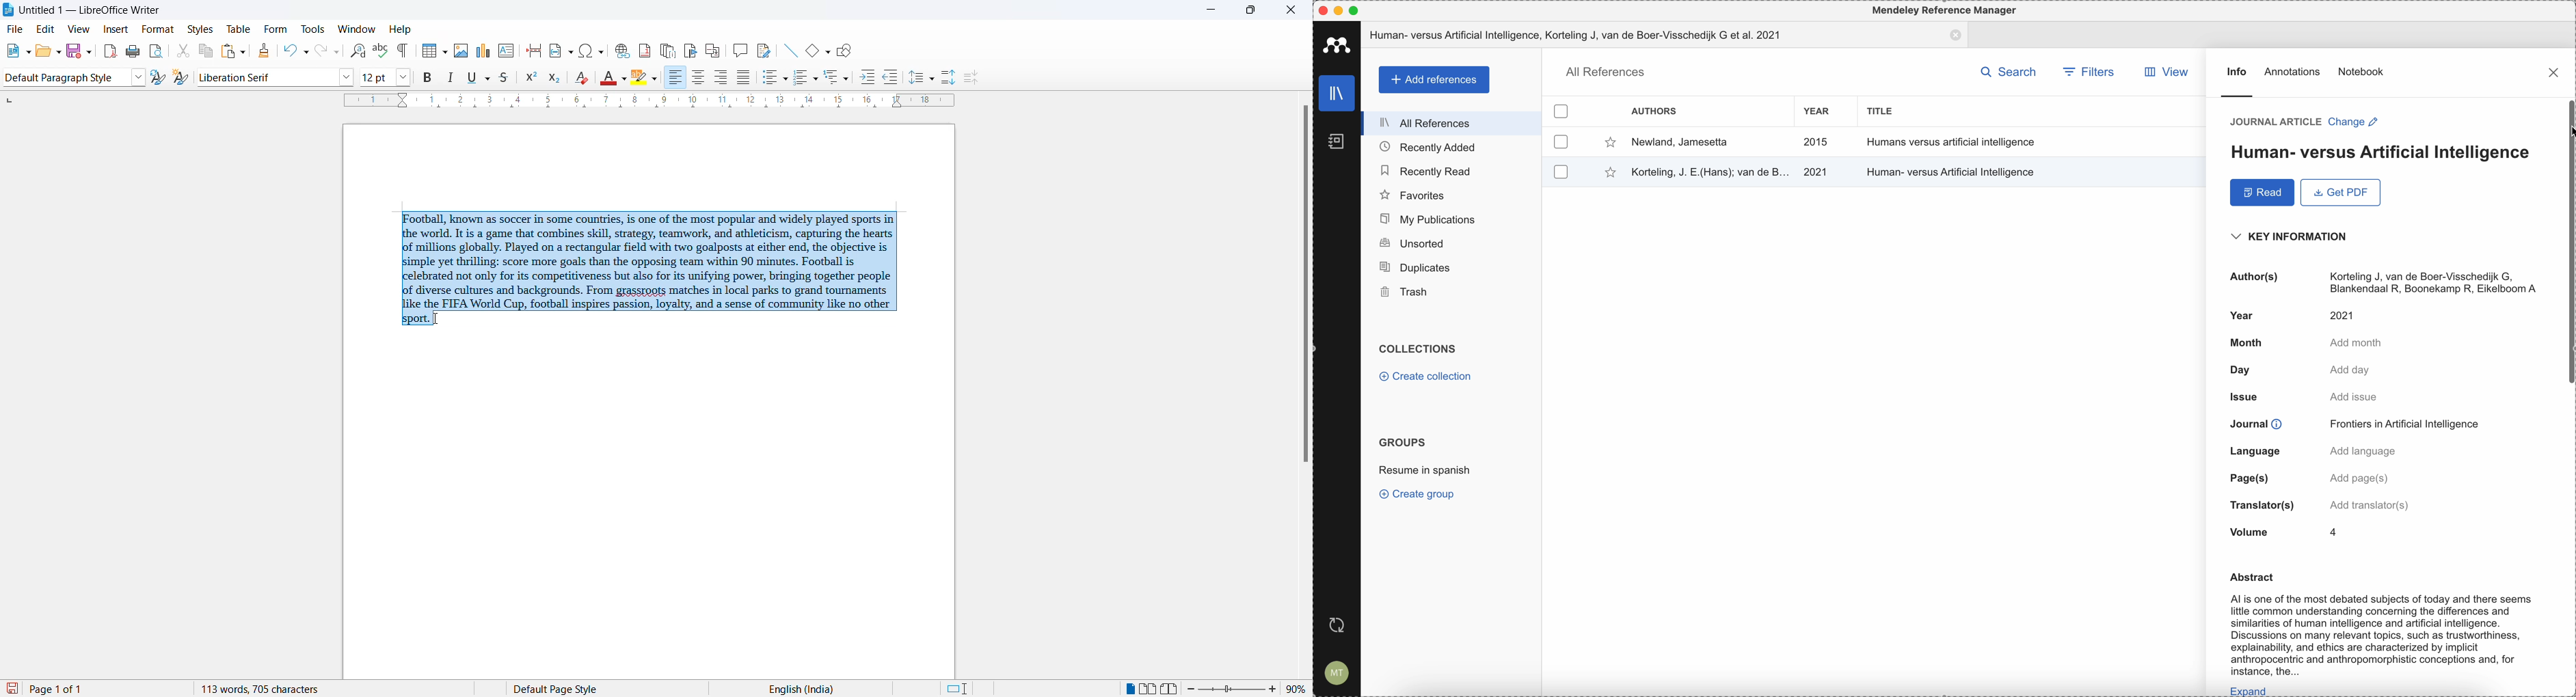 This screenshot has height=700, width=2576. What do you see at coordinates (239, 28) in the screenshot?
I see `table` at bounding box center [239, 28].